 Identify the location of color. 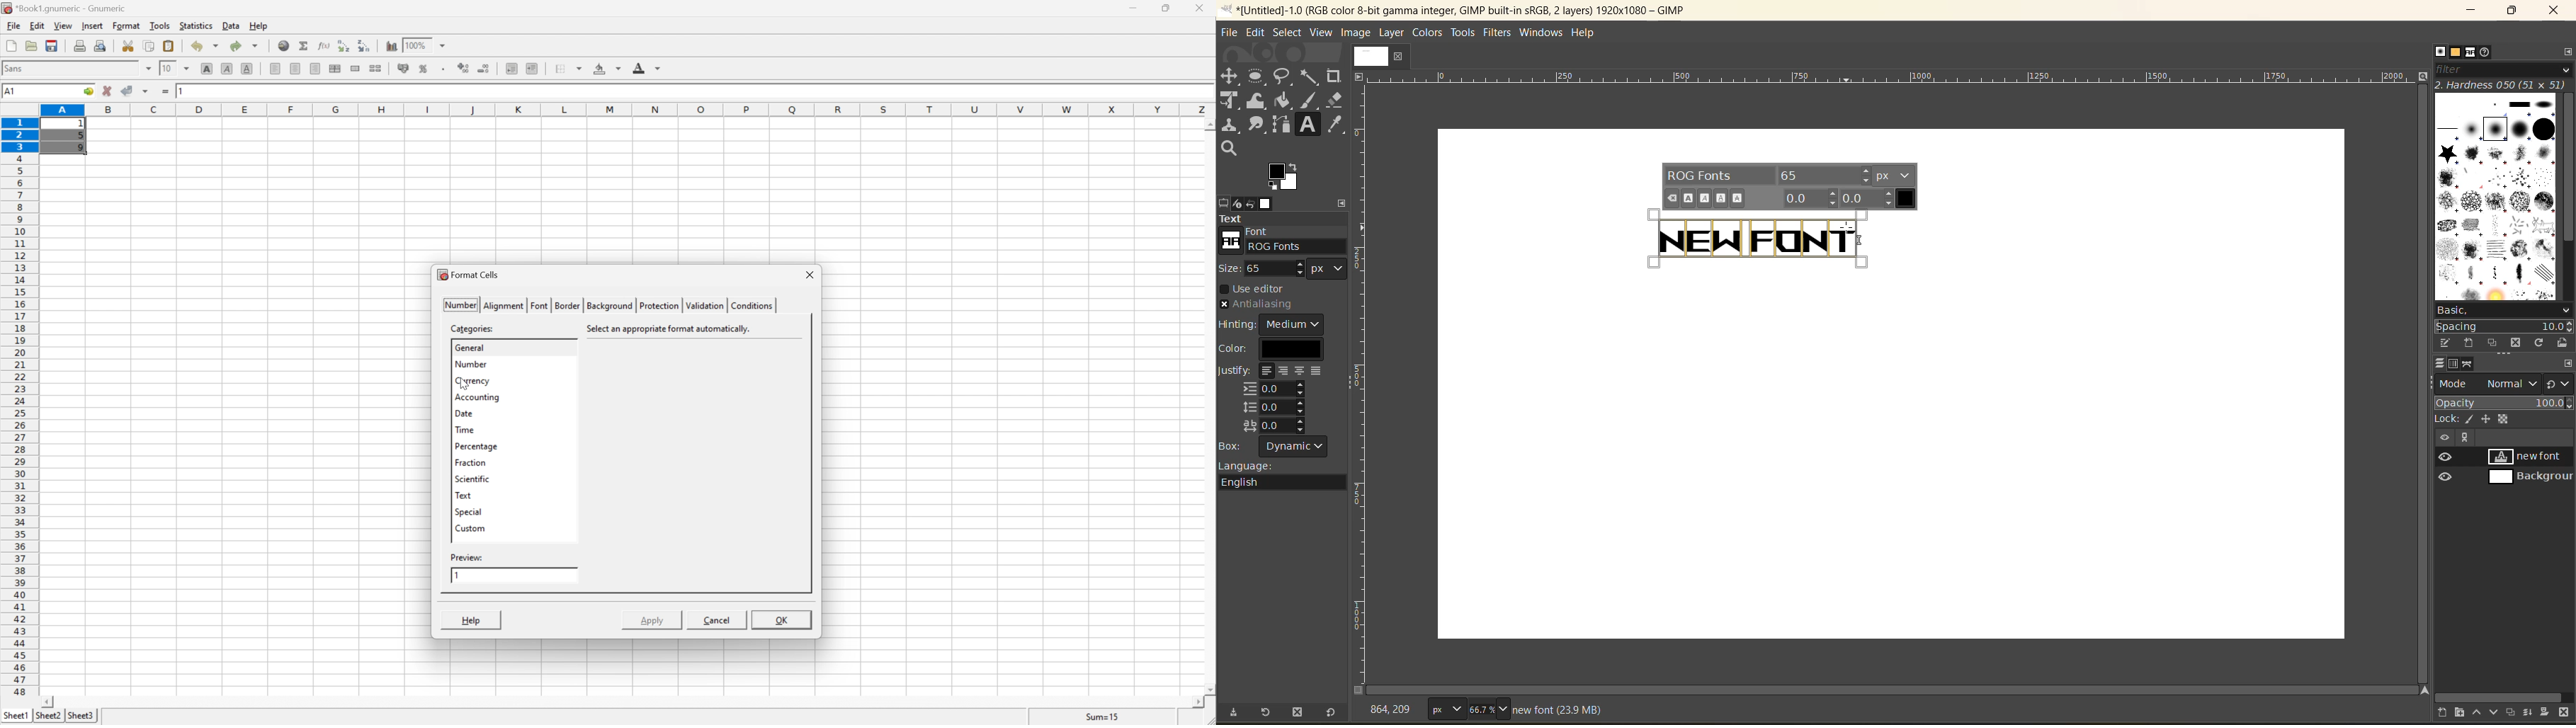
(1278, 346).